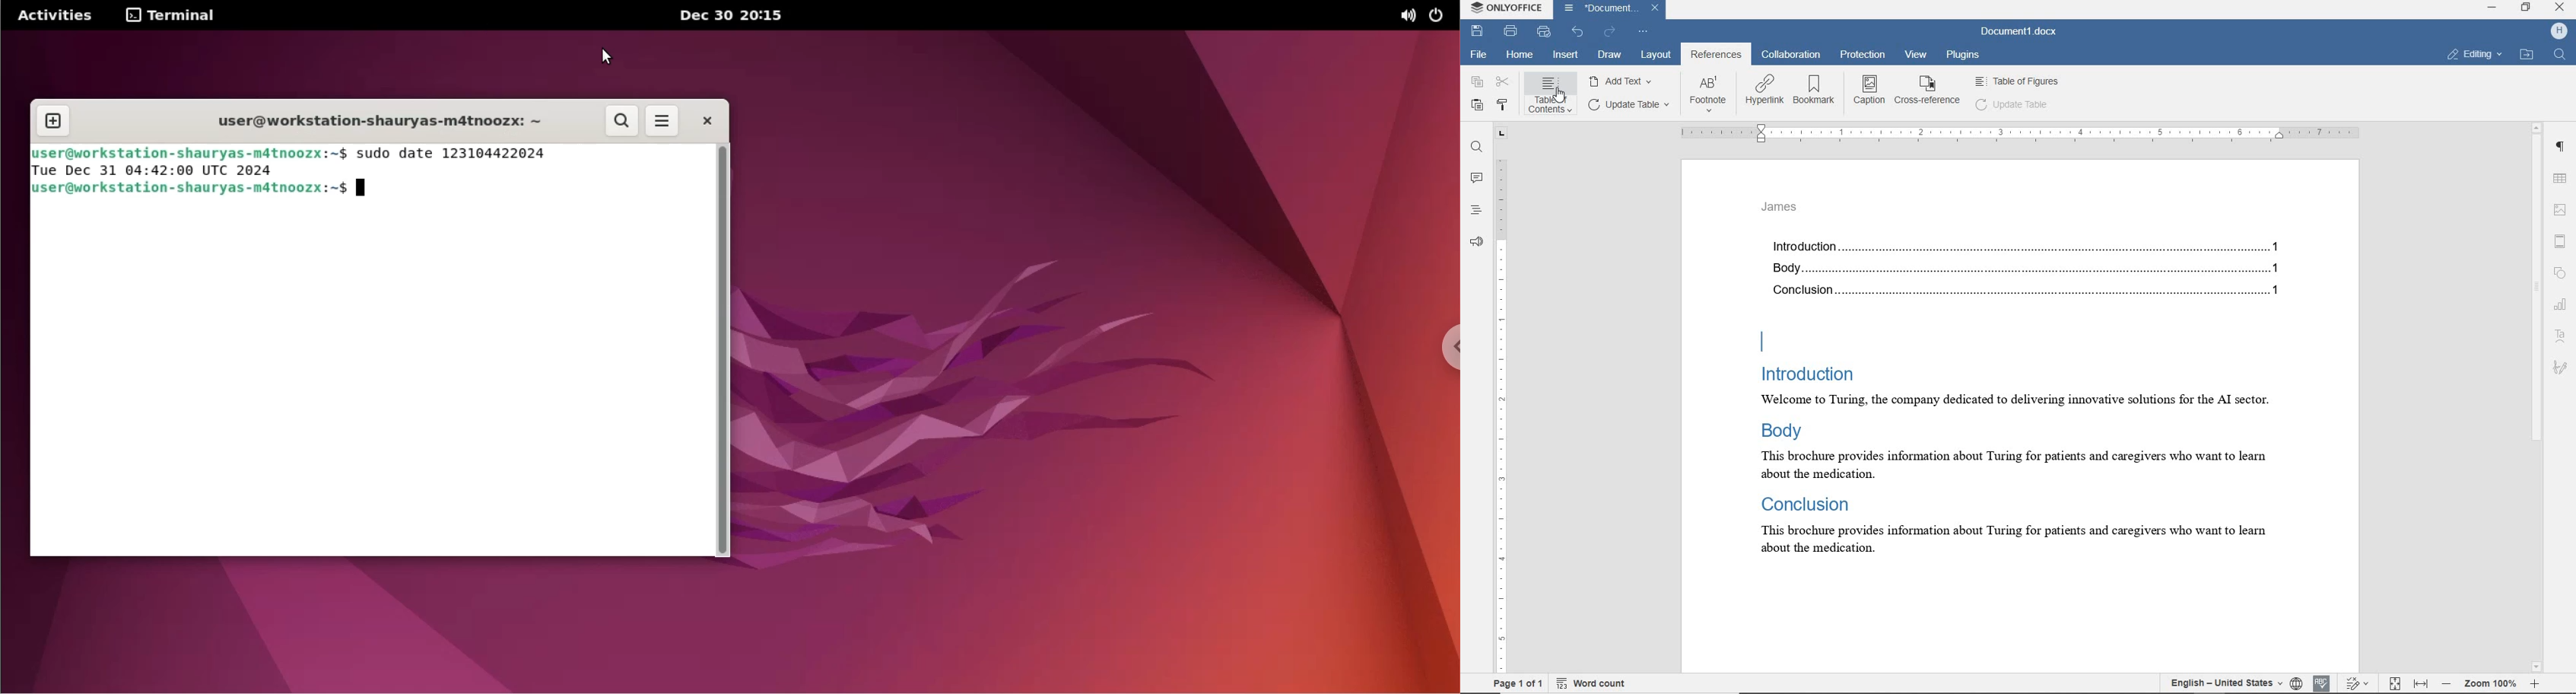 The width and height of the screenshot is (2576, 700). Describe the element at coordinates (2561, 240) in the screenshot. I see `header & footer` at that location.